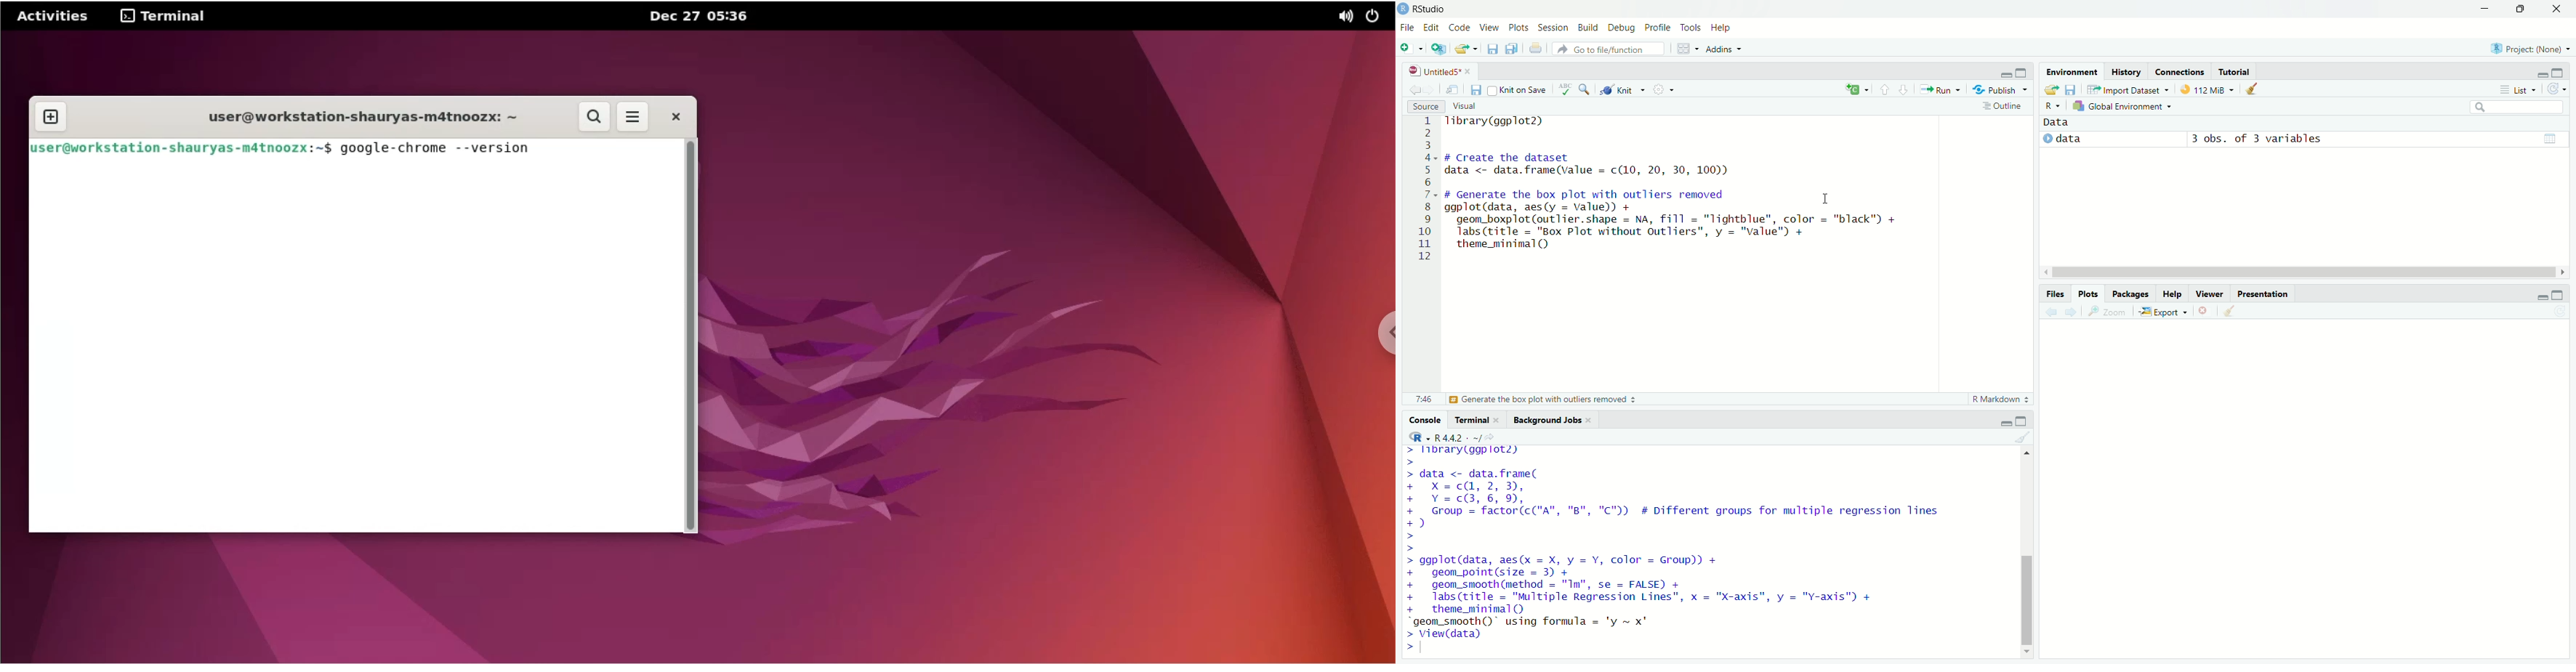 The image size is (2576, 672). Describe the element at coordinates (1683, 52) in the screenshot. I see `grid` at that location.